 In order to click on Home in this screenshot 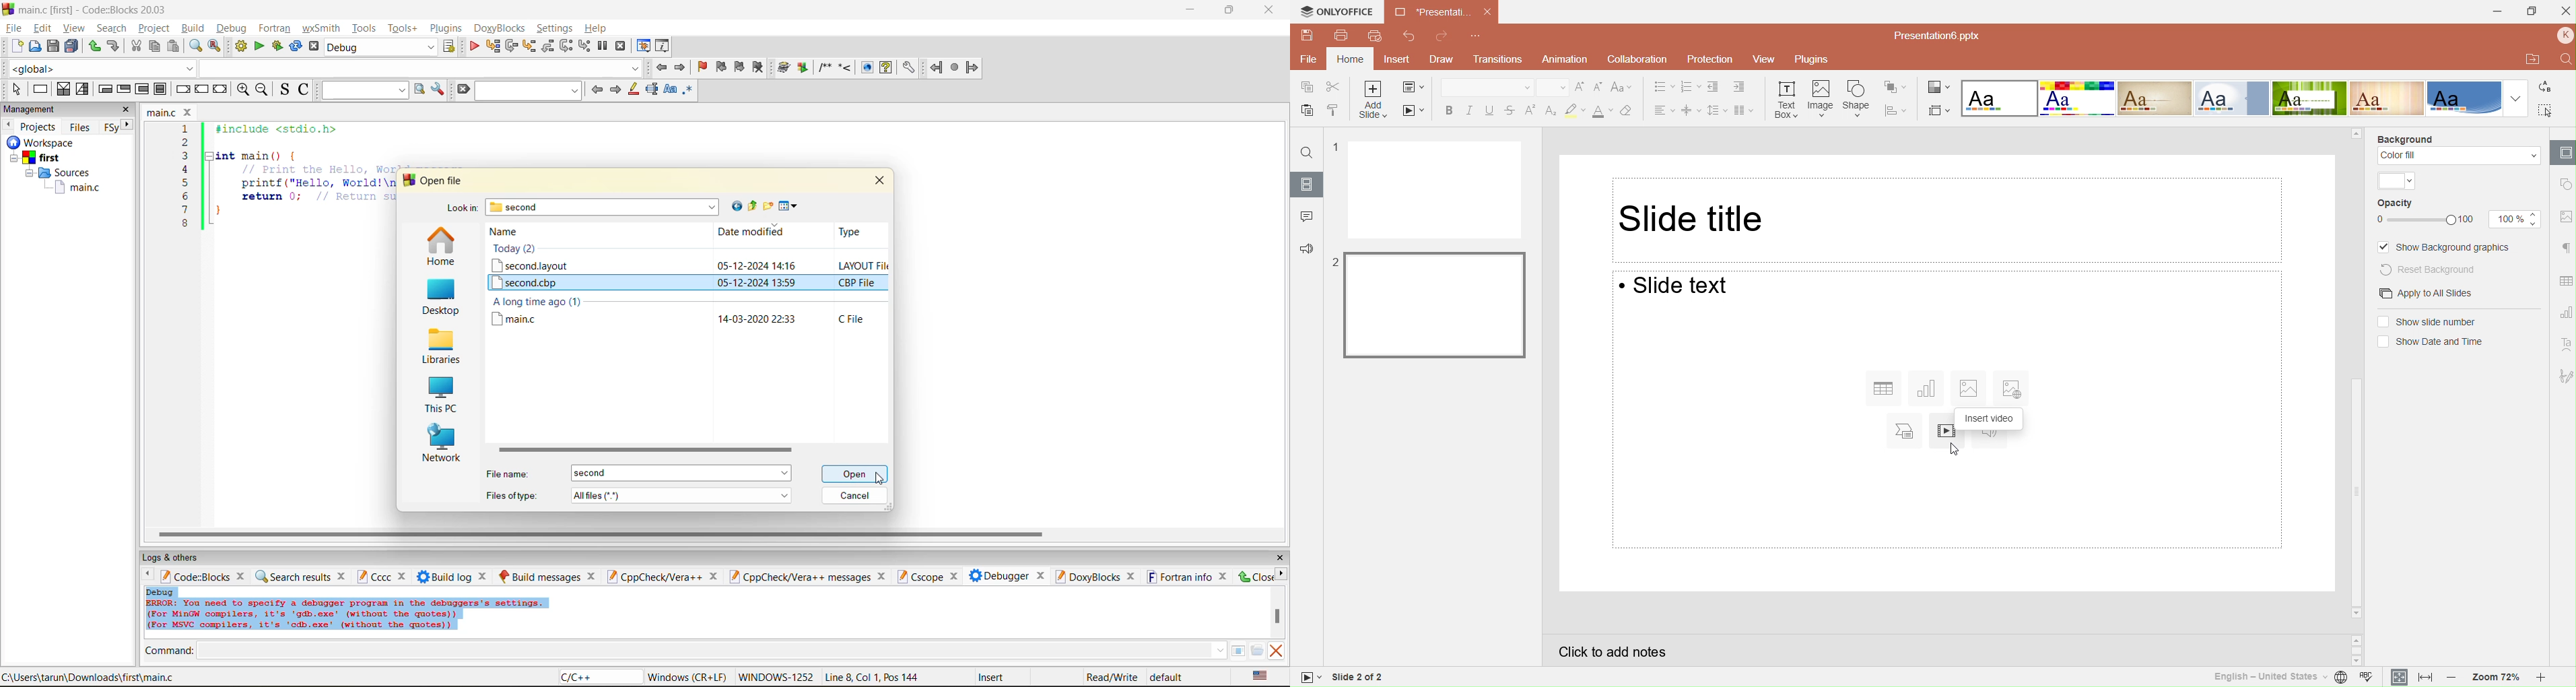, I will do `click(1351, 58)`.